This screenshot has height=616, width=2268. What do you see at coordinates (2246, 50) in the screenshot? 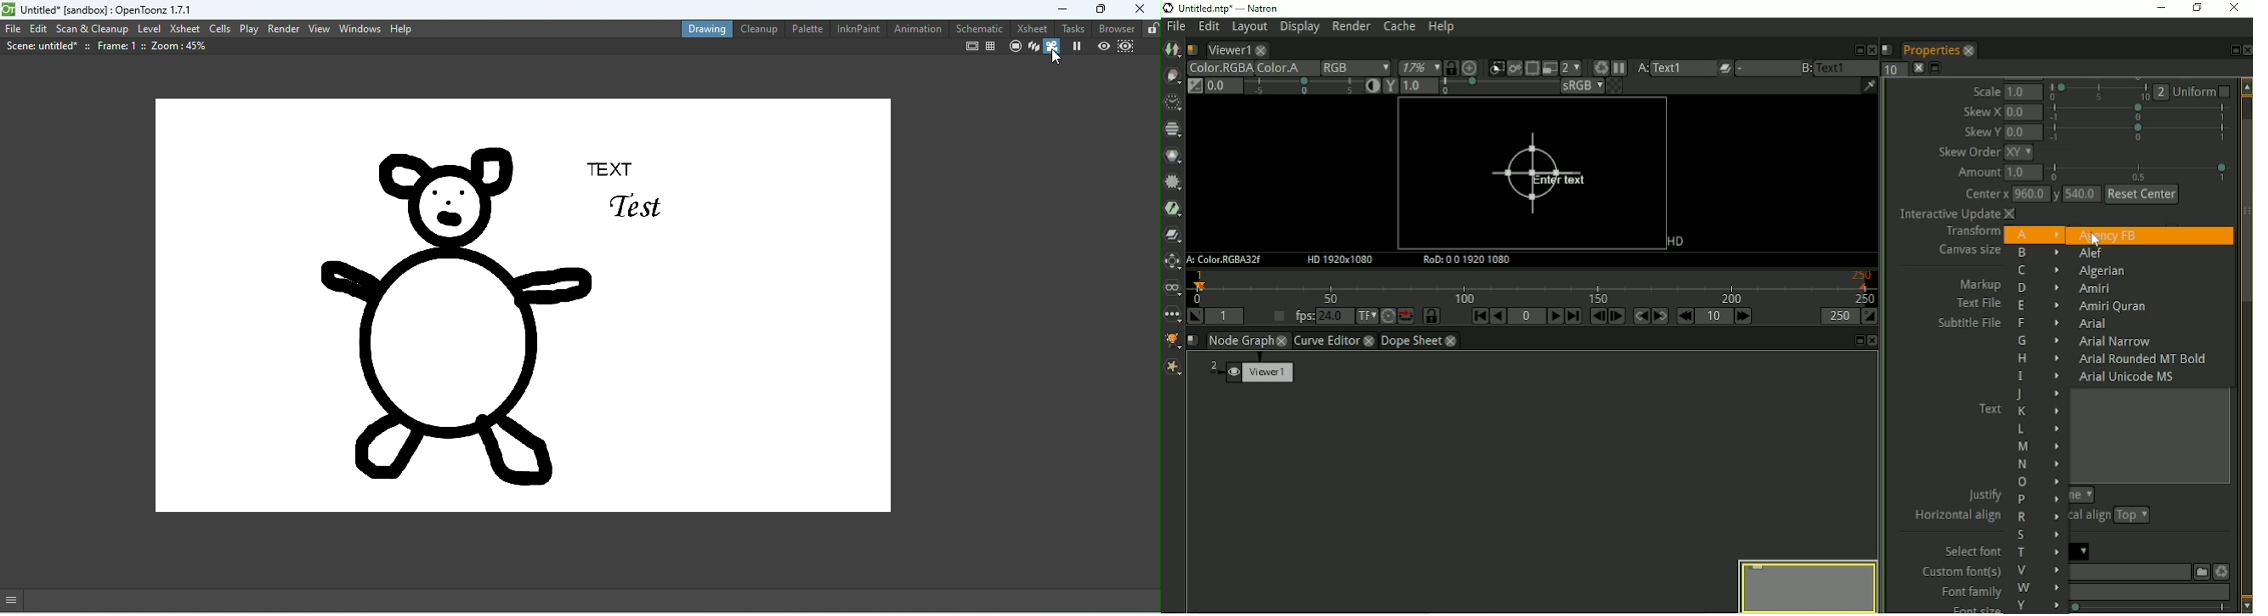
I see `Close` at bounding box center [2246, 50].